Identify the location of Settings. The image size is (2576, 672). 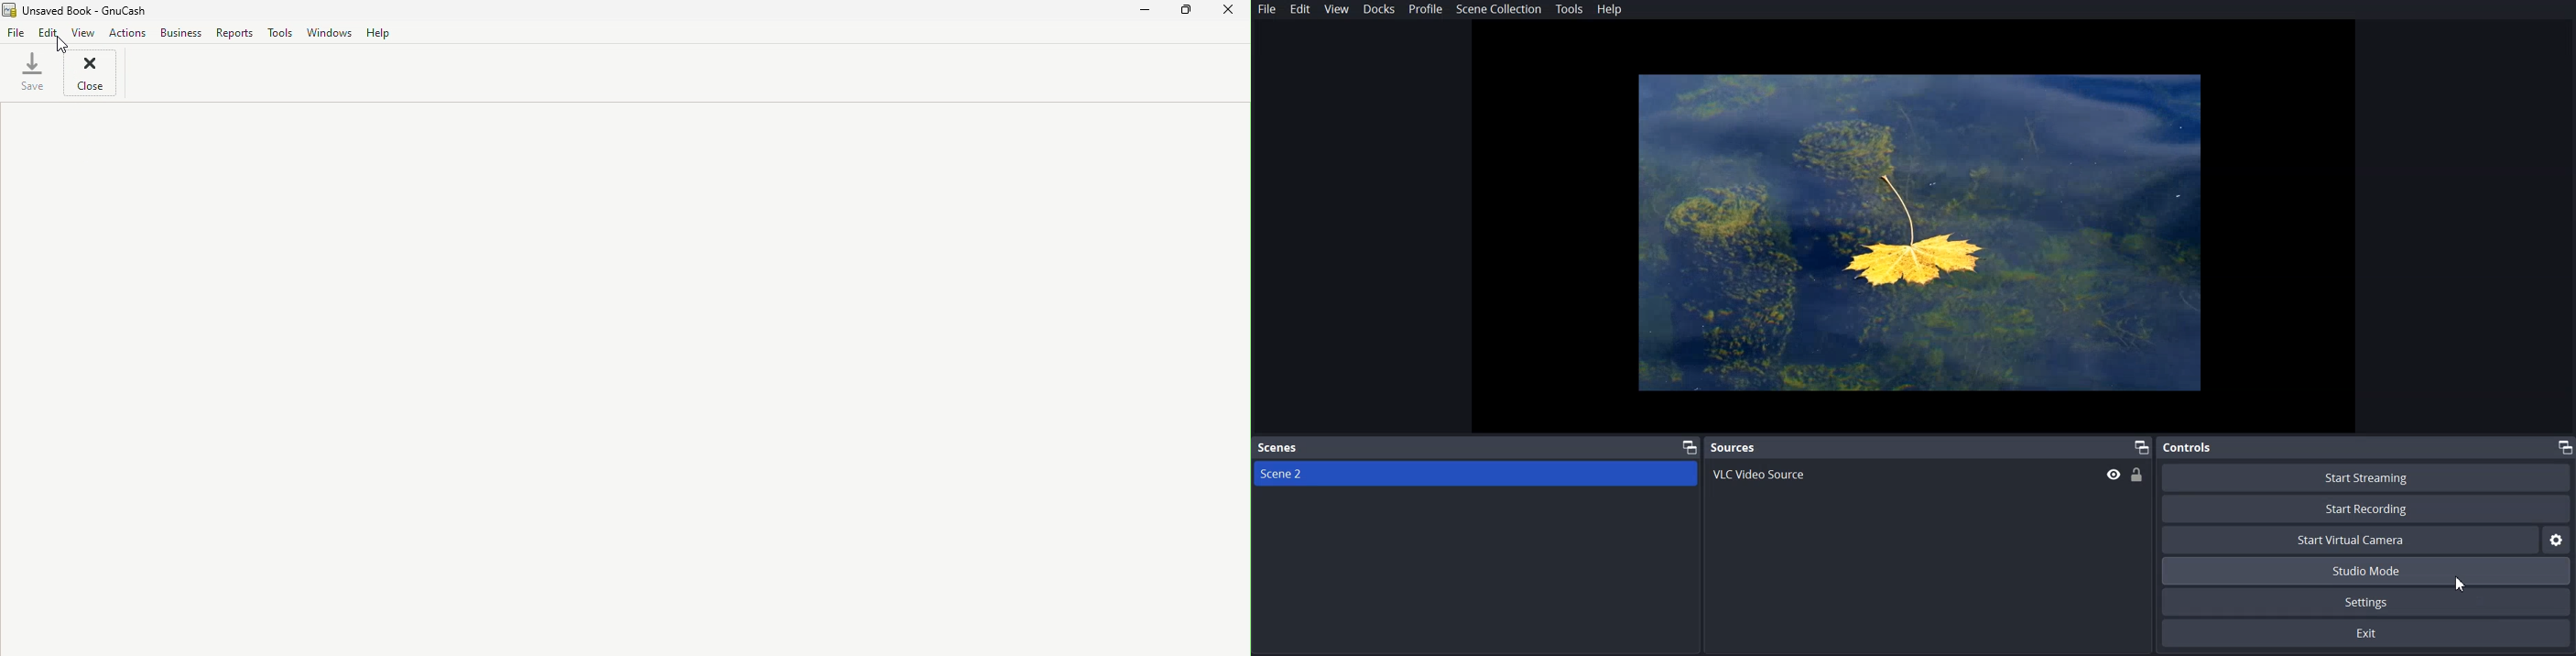
(2368, 603).